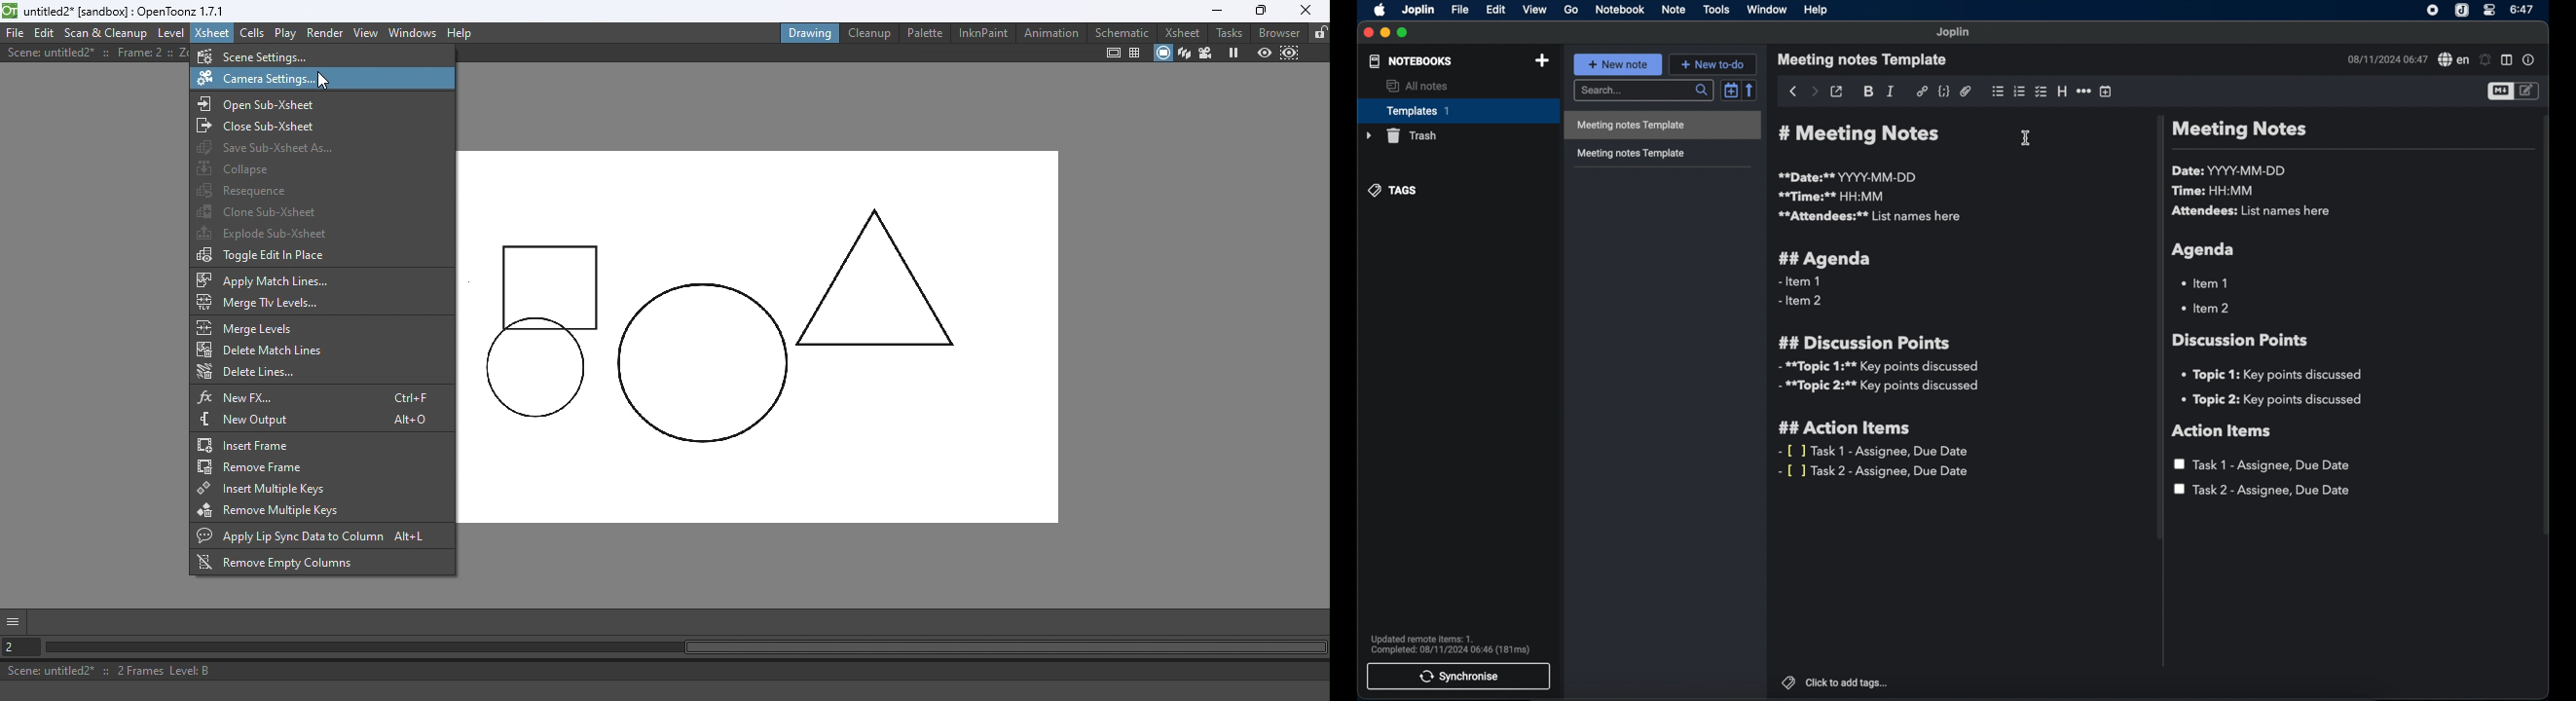 This screenshot has height=728, width=2576. Describe the element at coordinates (1863, 134) in the screenshot. I see `# meeting notes` at that location.